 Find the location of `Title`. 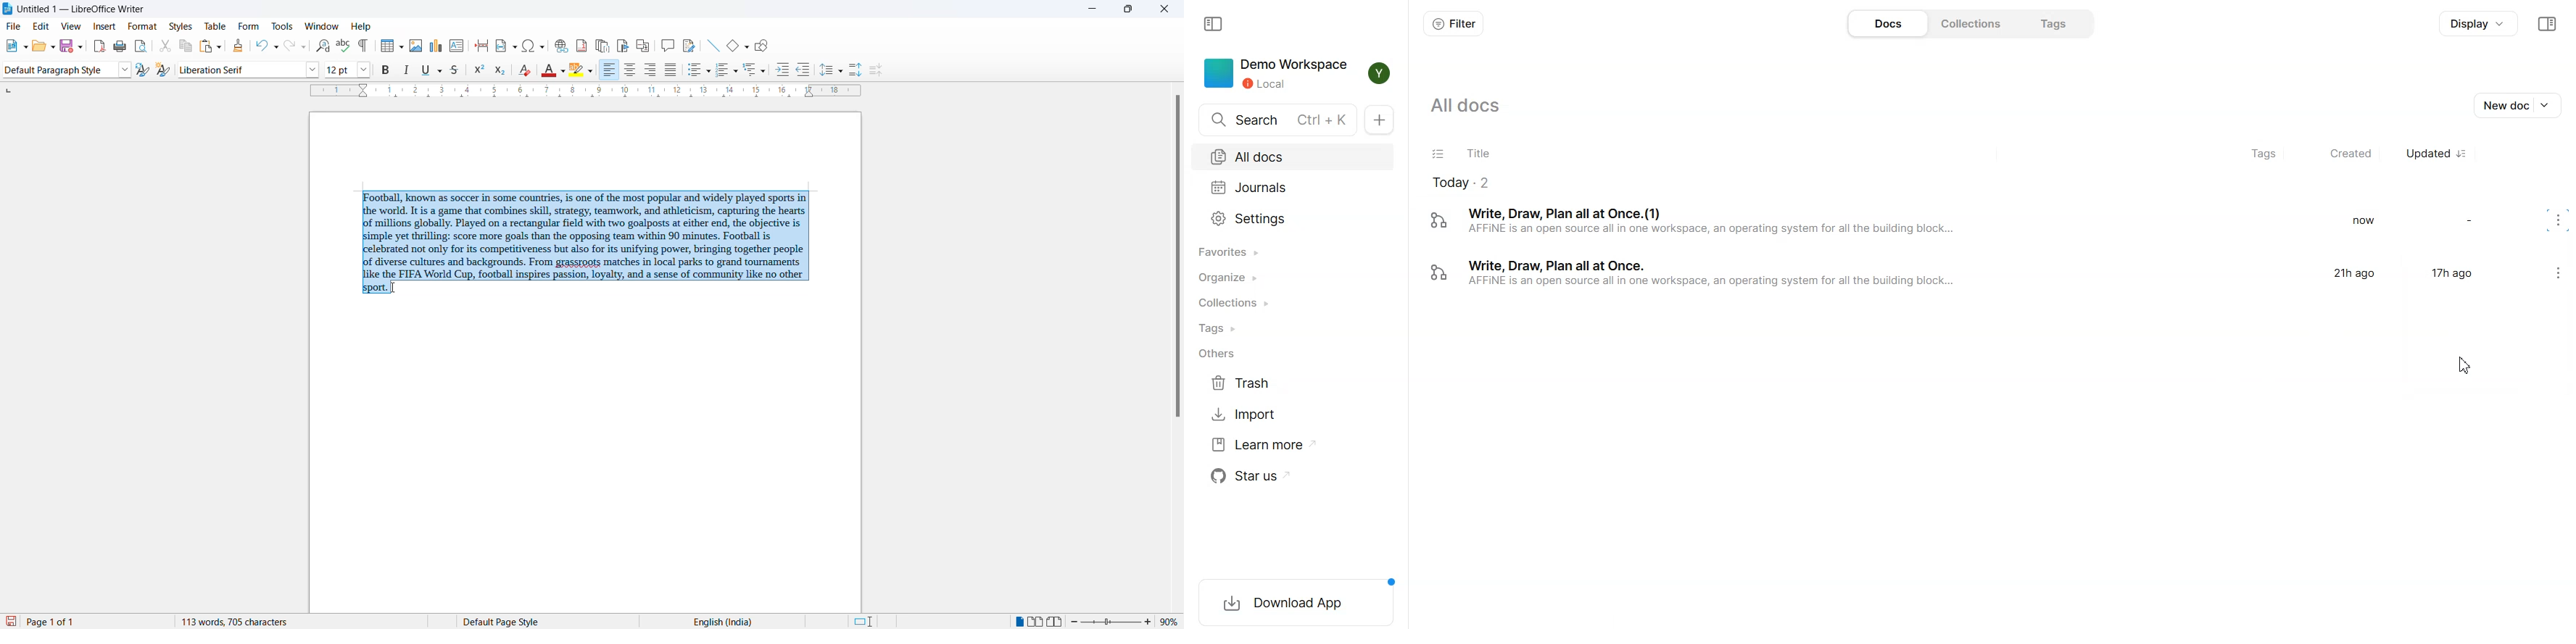

Title is located at coordinates (1480, 154).